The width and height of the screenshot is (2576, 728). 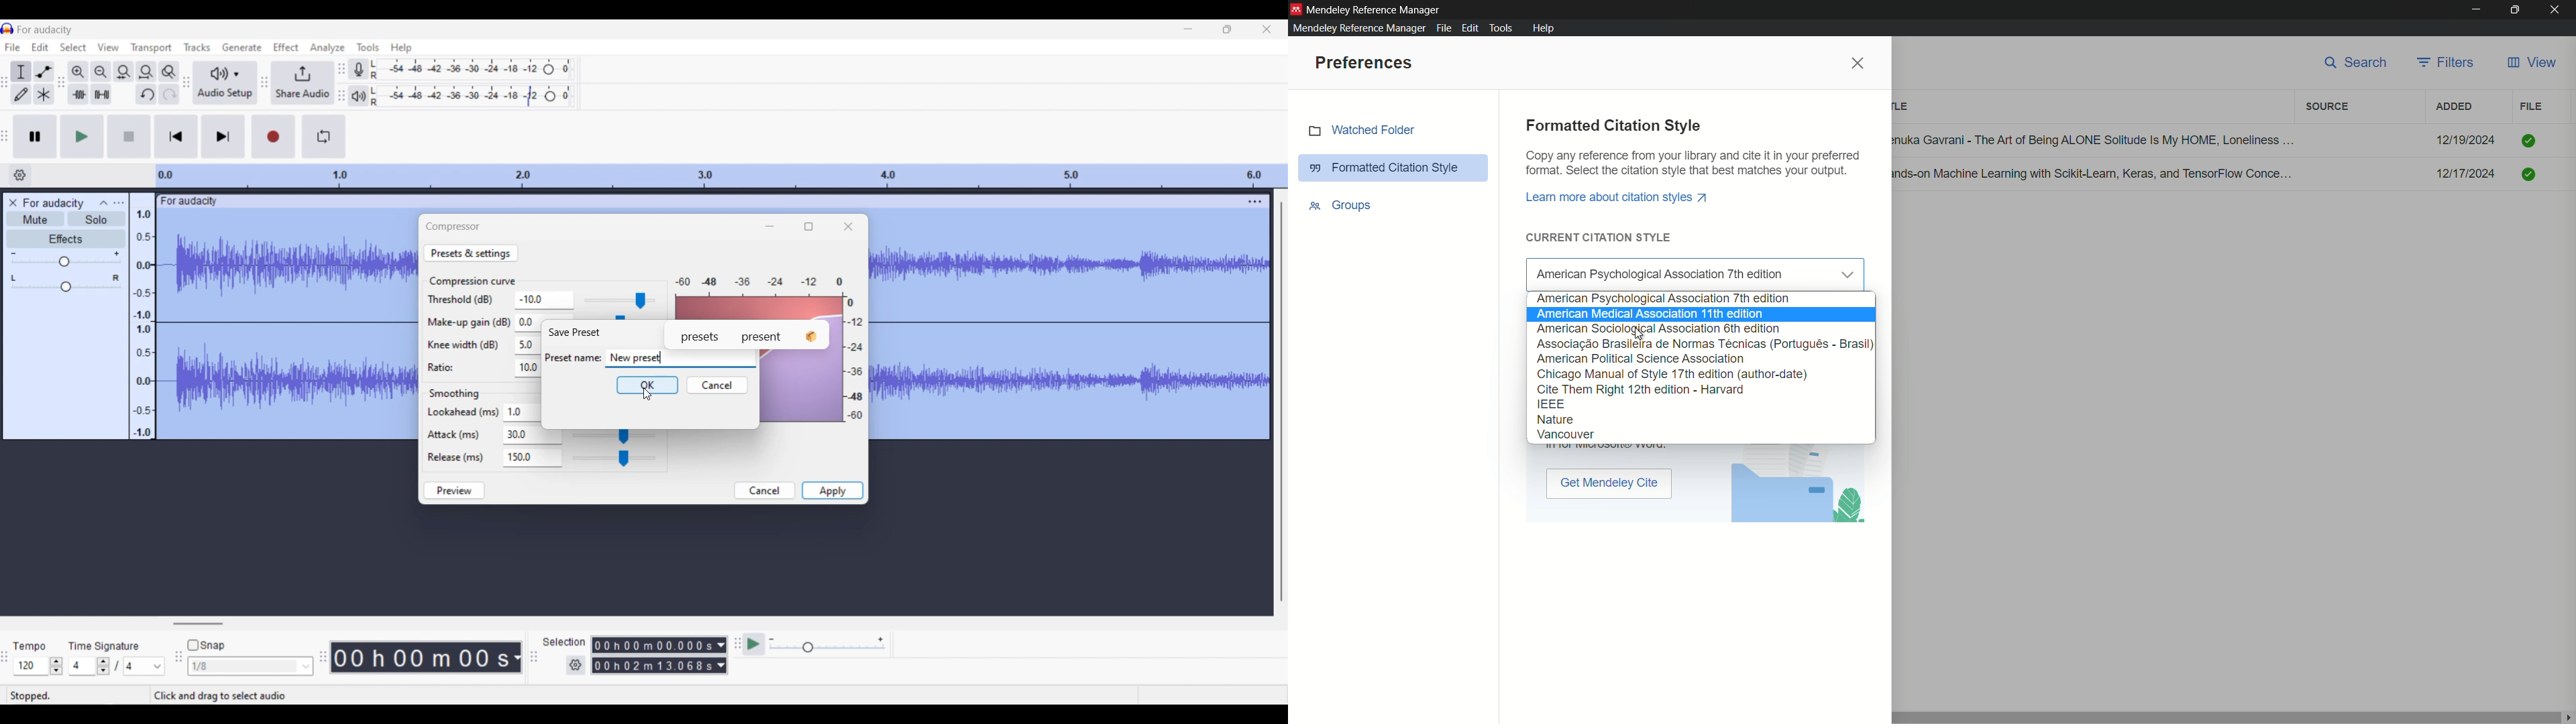 I want to click on maximize, so click(x=2516, y=10).